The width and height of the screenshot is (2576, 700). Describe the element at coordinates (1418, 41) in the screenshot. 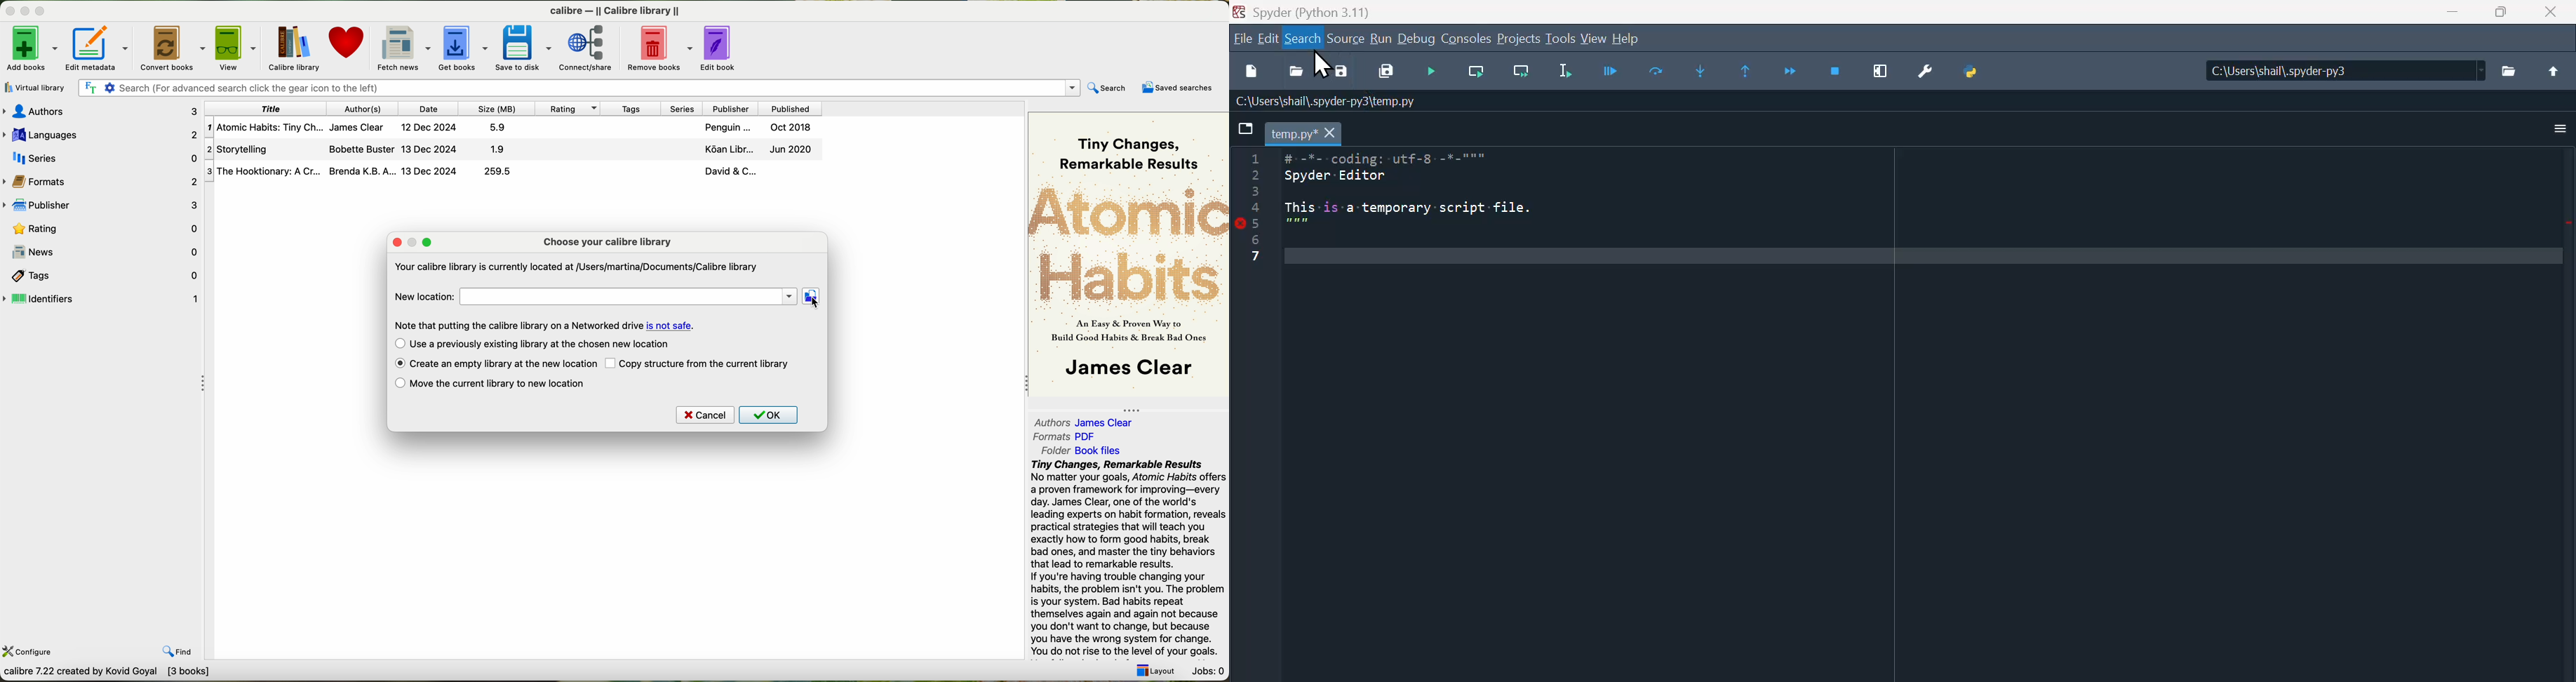

I see `Debug` at that location.